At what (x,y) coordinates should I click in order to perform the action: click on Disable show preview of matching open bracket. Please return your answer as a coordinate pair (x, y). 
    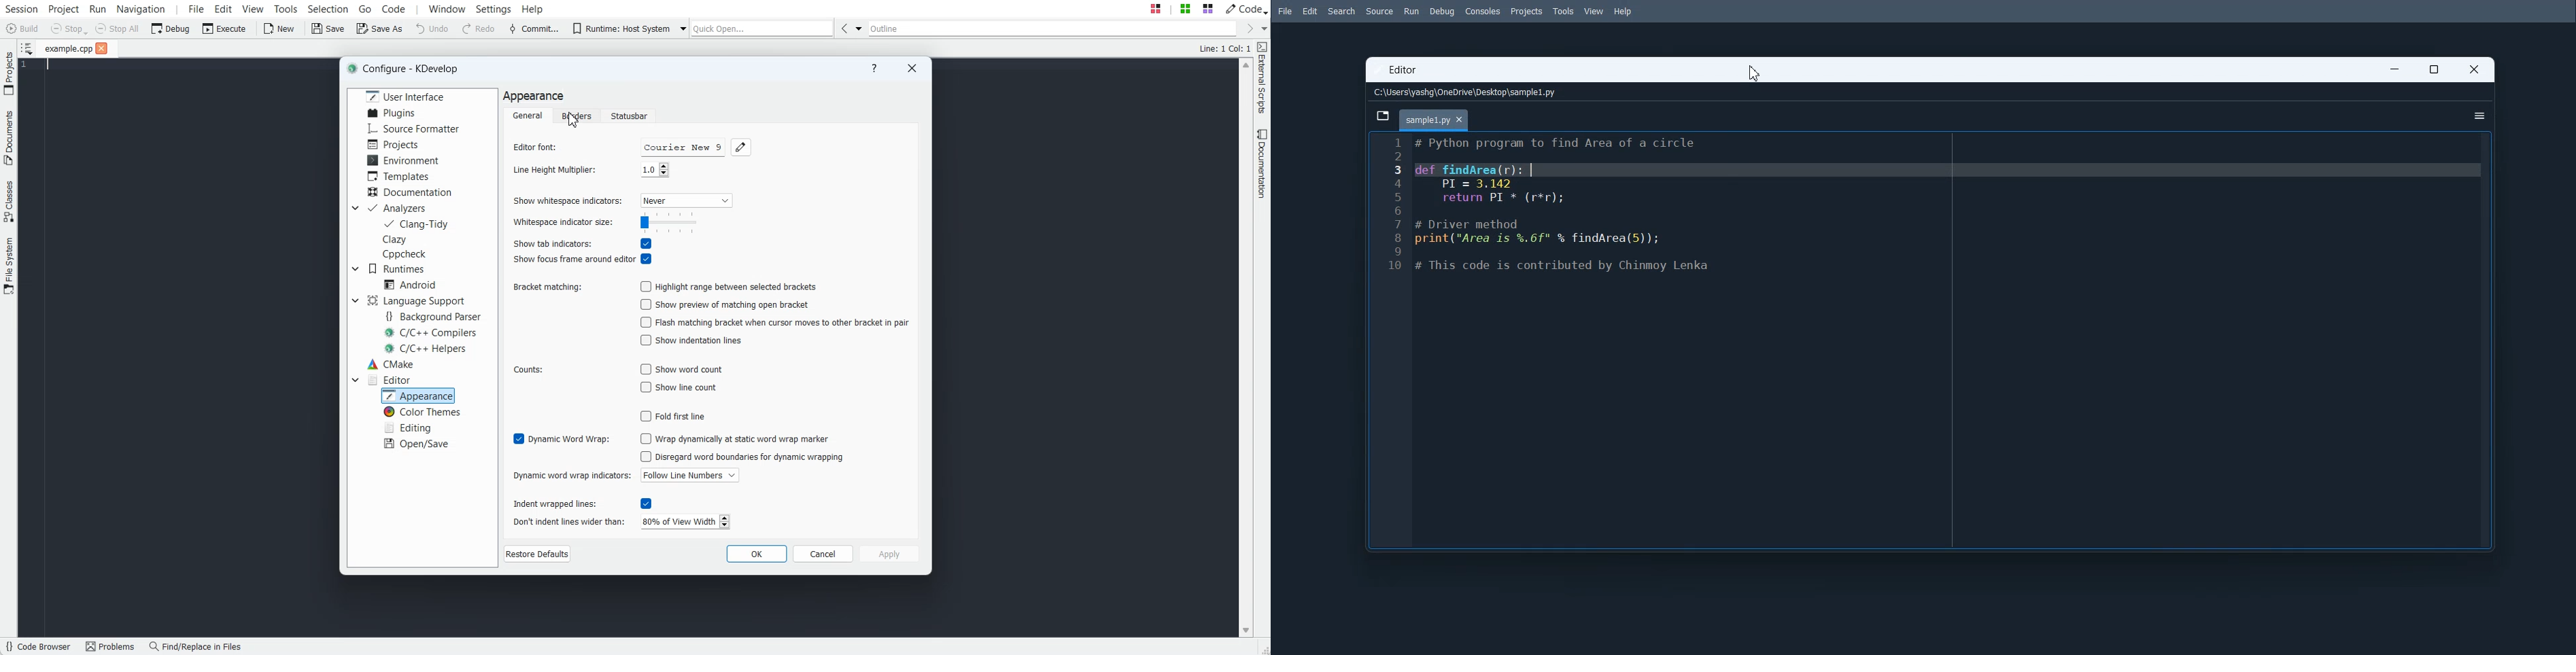
    Looking at the image, I should click on (725, 304).